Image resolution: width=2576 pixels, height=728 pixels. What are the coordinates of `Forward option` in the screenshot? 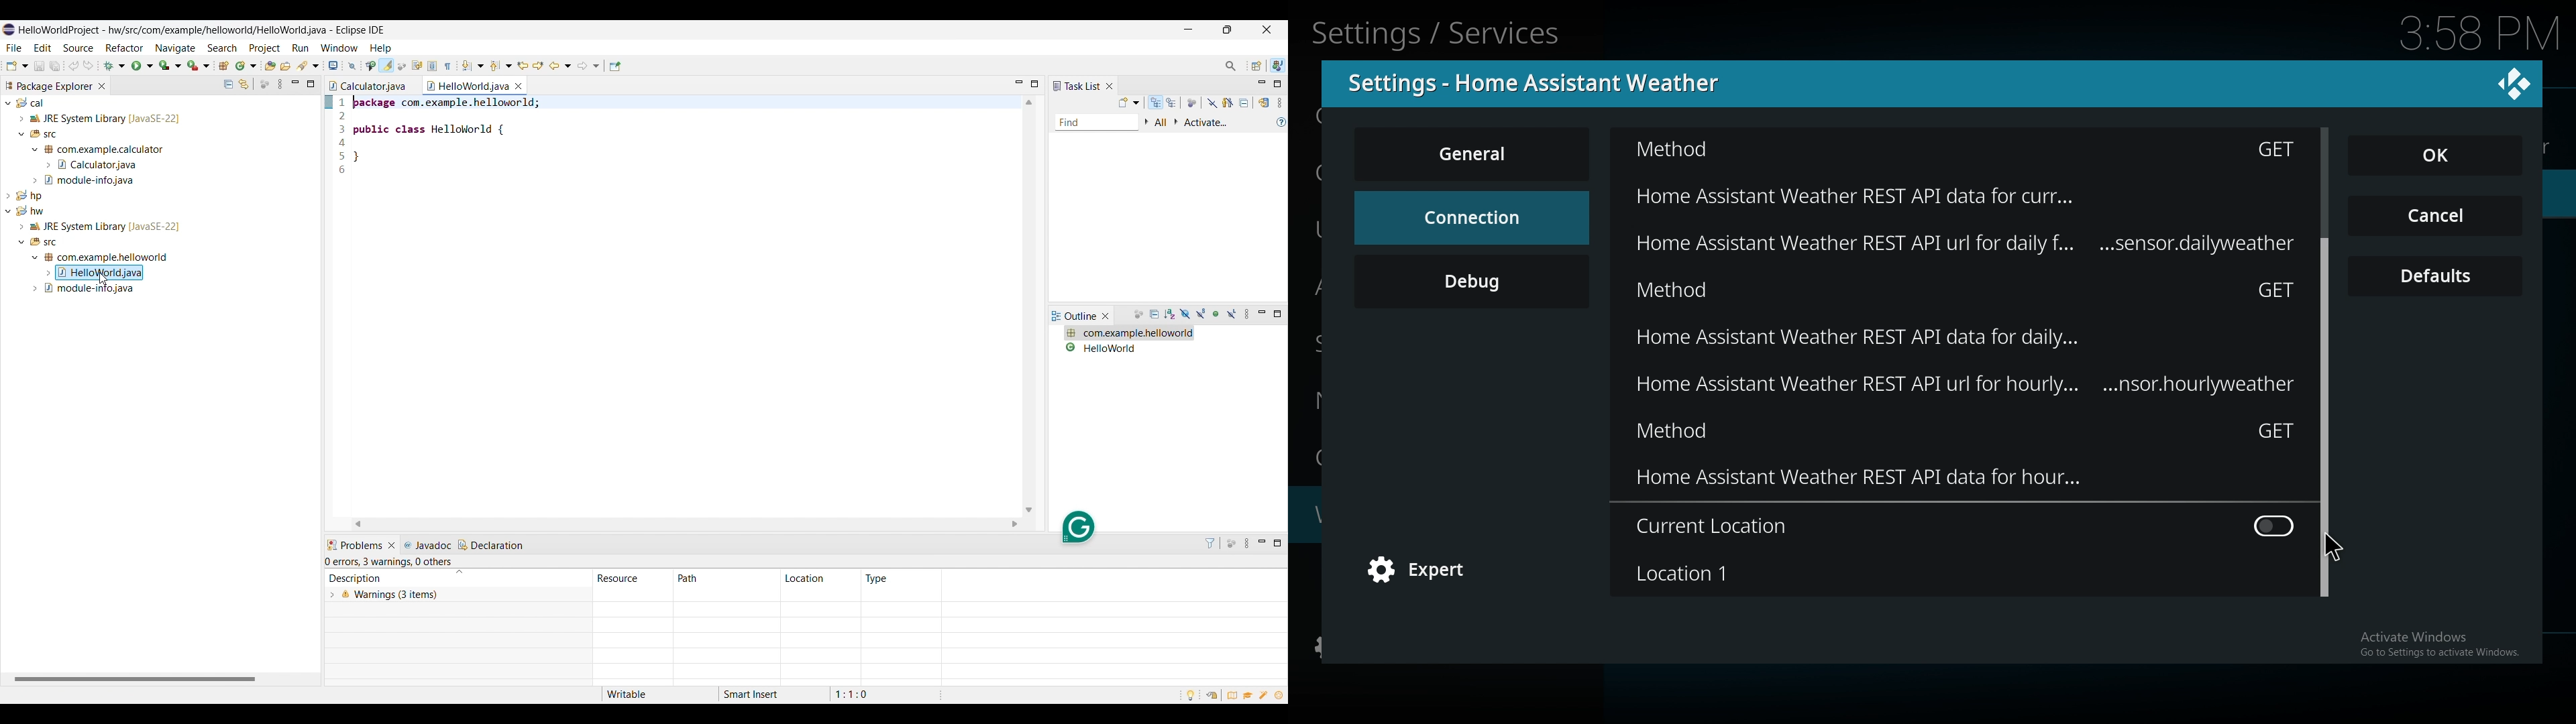 It's located at (588, 66).